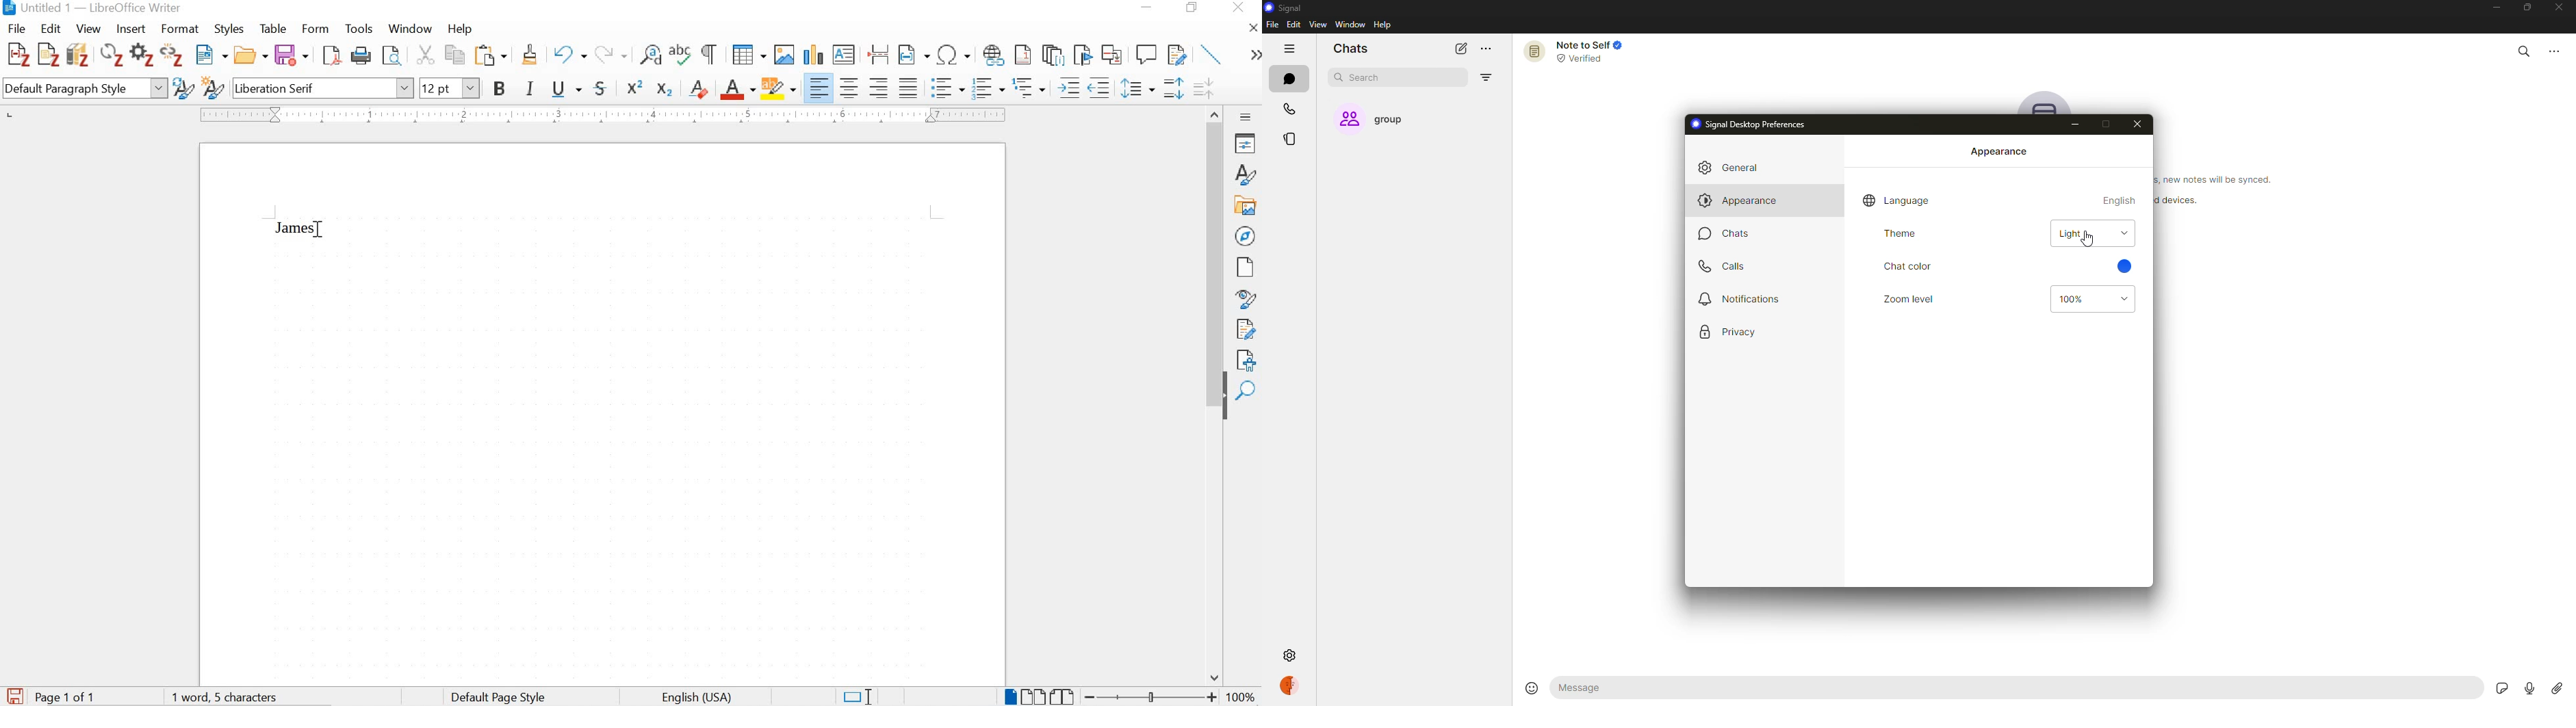 The width and height of the screenshot is (2576, 728). Describe the element at coordinates (2085, 234) in the screenshot. I see `light` at that location.